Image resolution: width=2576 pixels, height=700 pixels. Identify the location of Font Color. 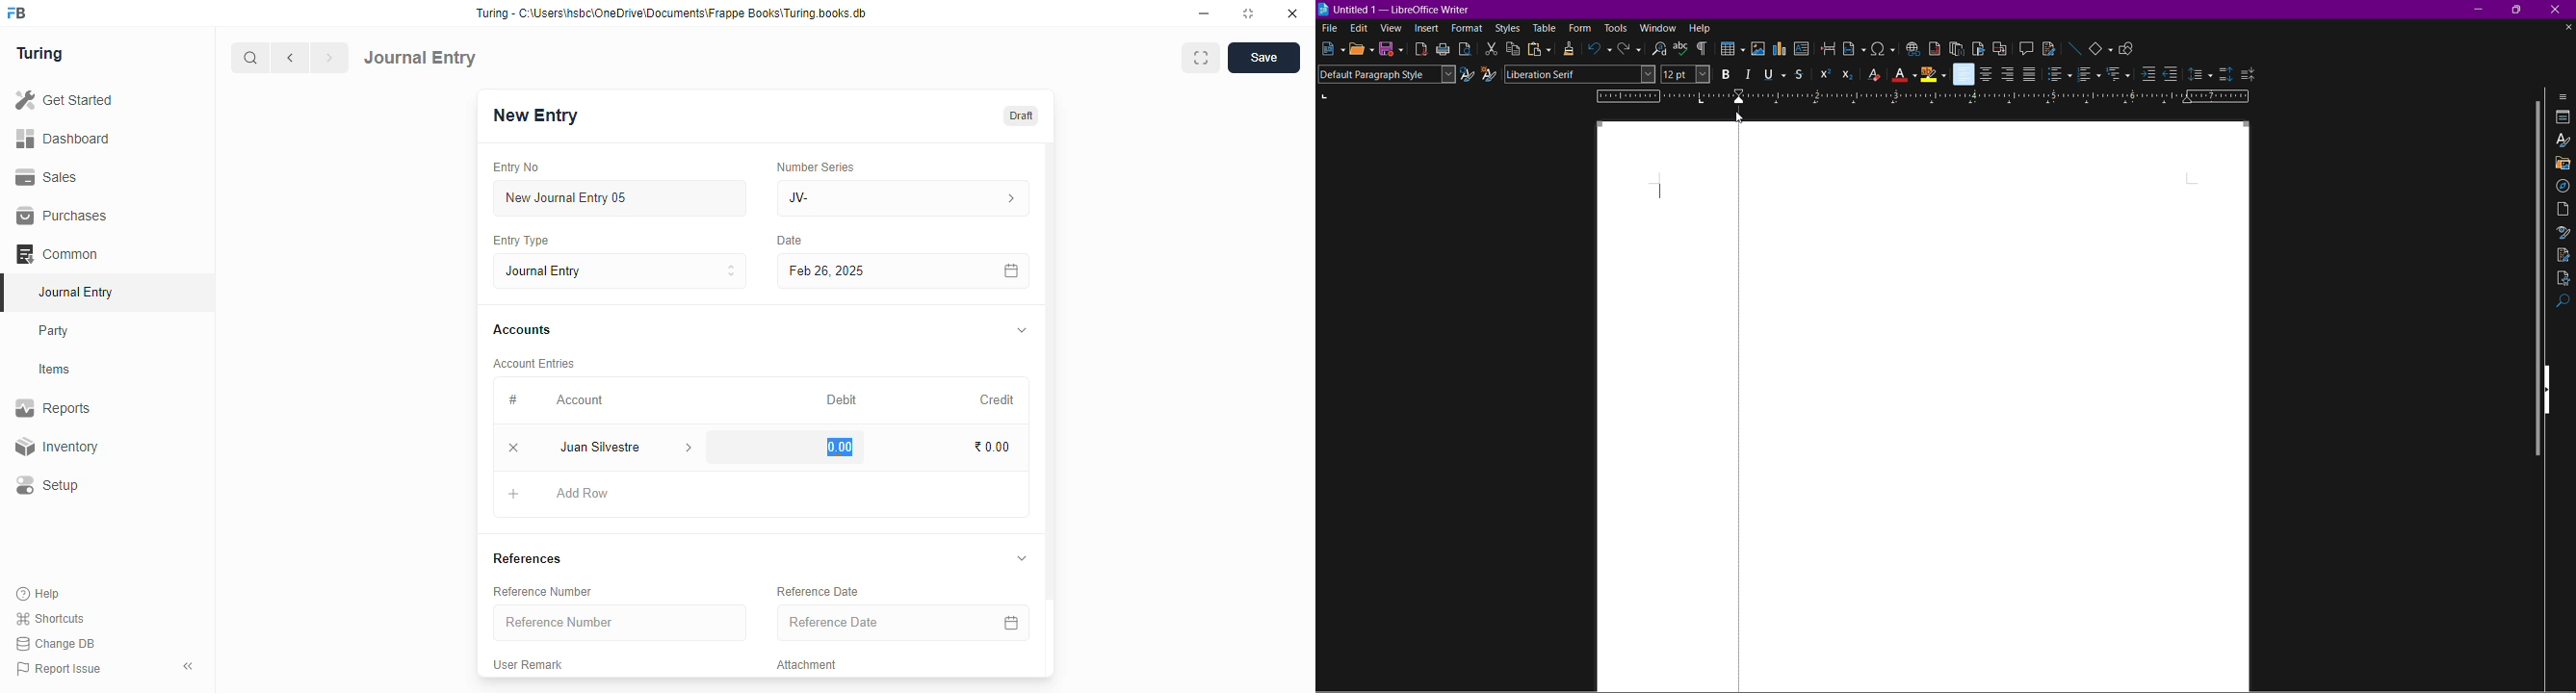
(1904, 75).